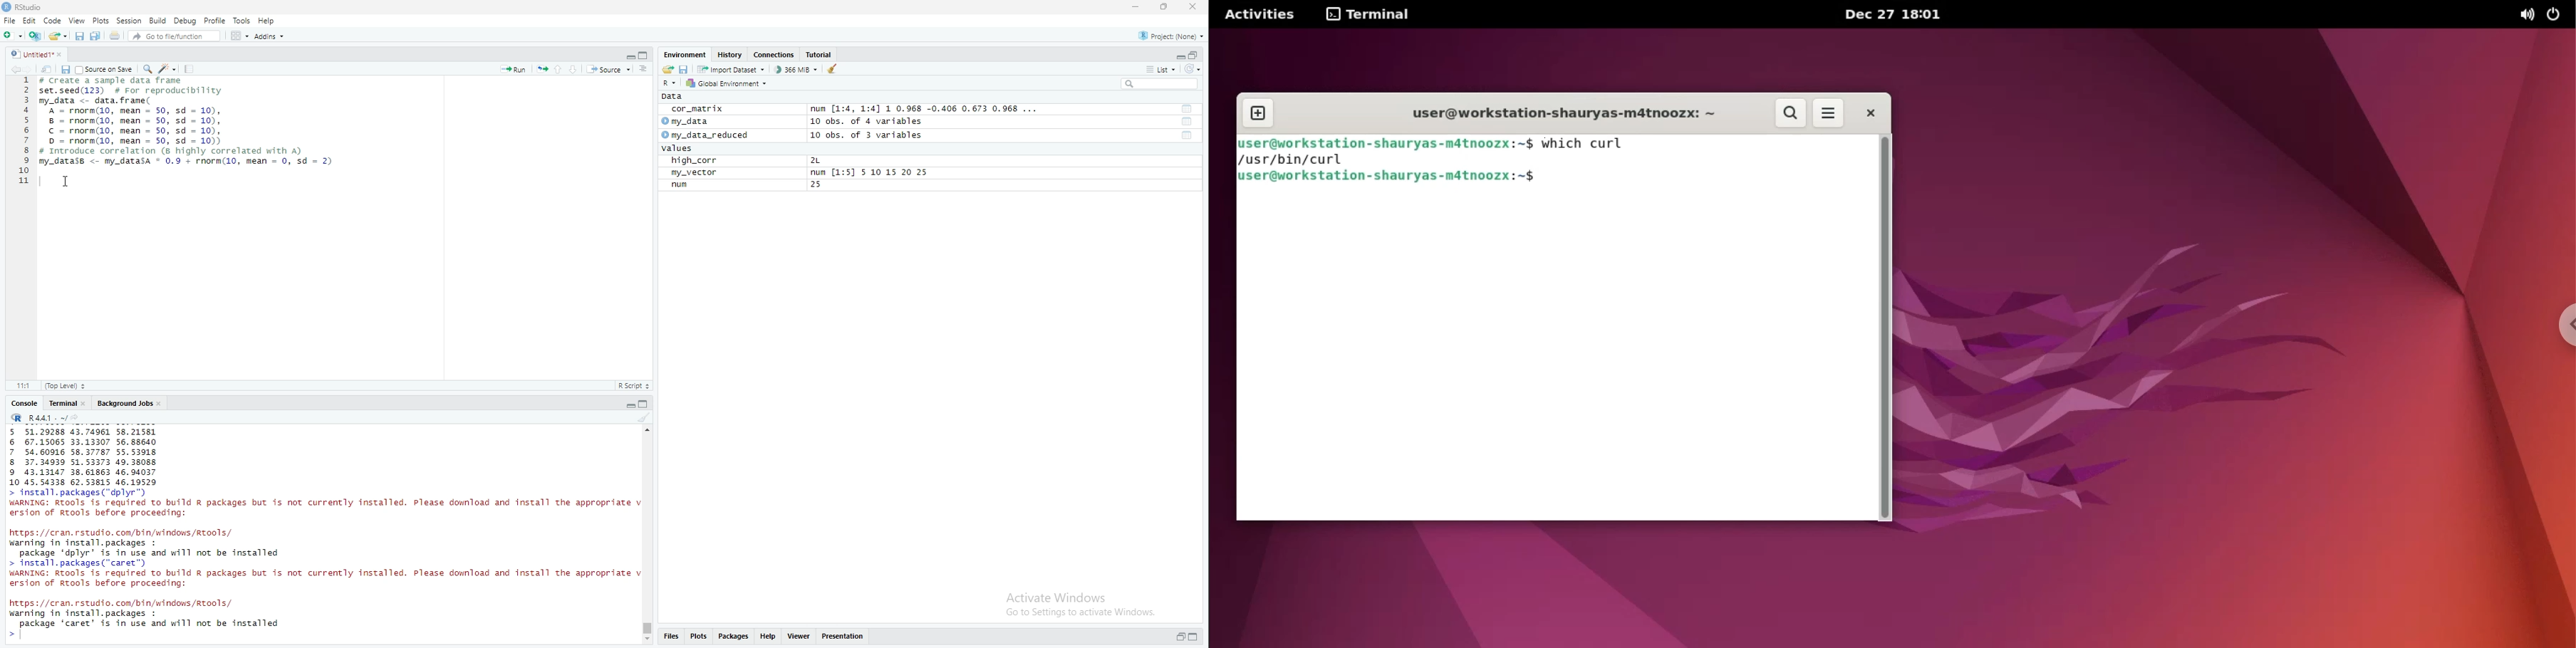  What do you see at coordinates (77, 21) in the screenshot?
I see `View` at bounding box center [77, 21].